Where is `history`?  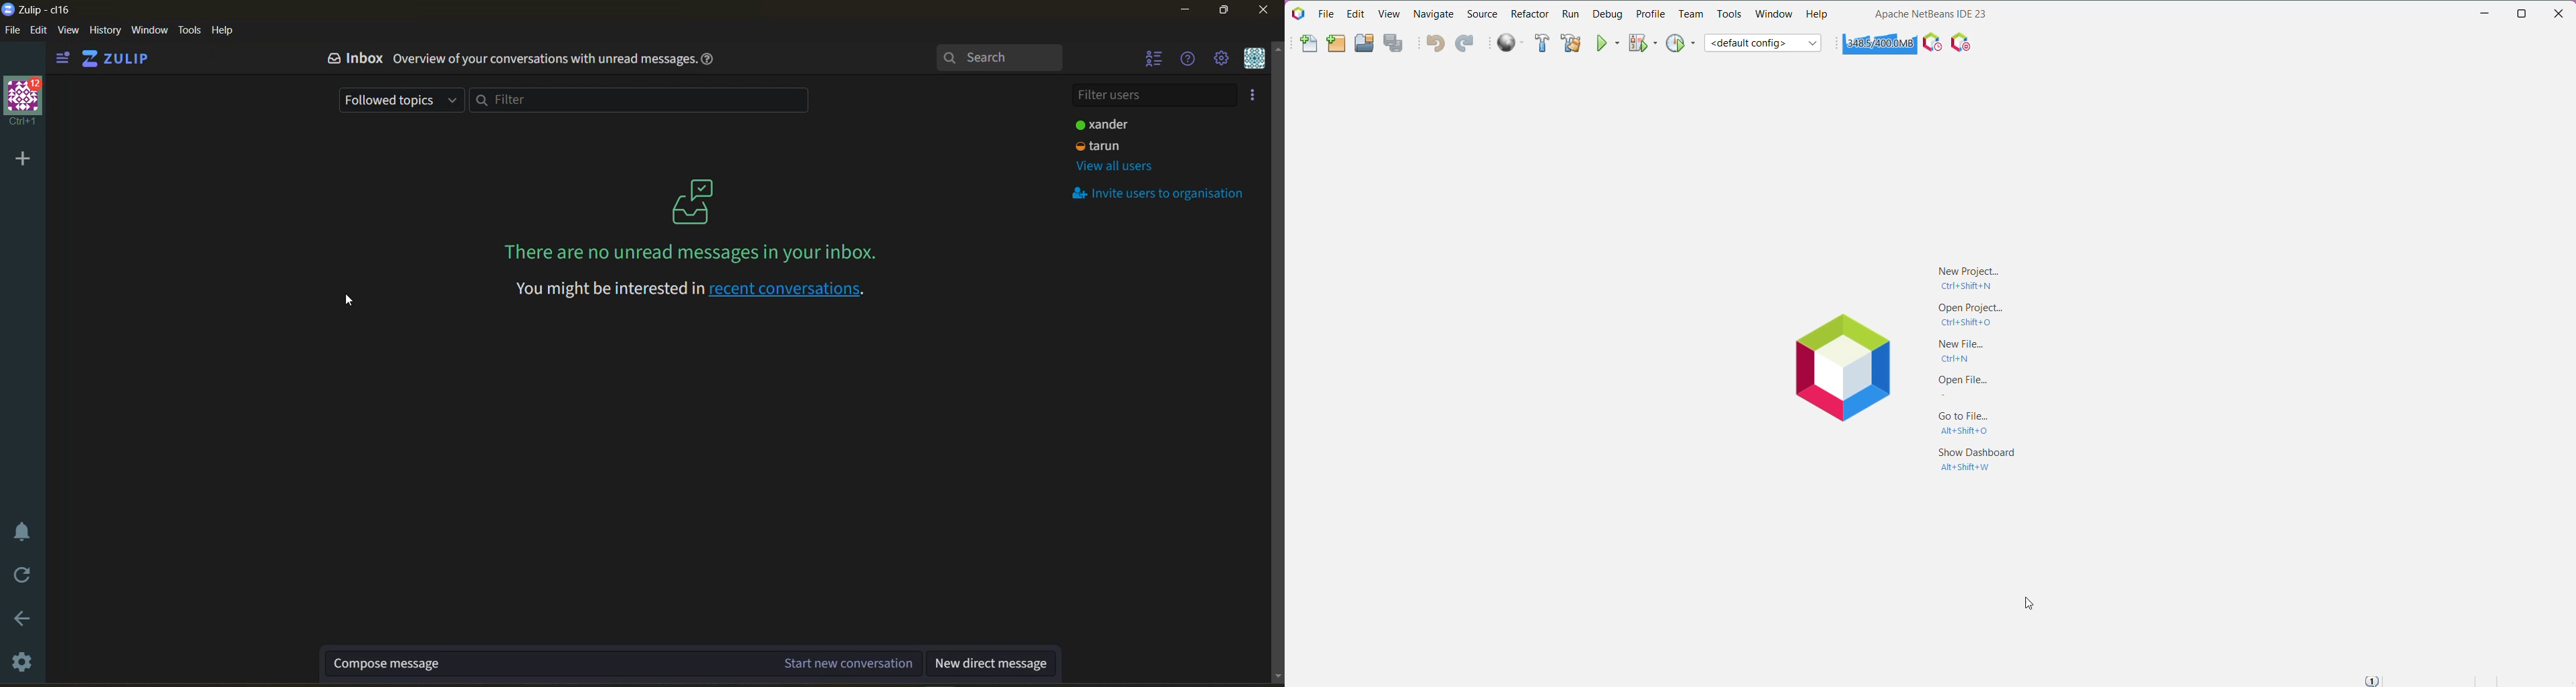 history is located at coordinates (104, 31).